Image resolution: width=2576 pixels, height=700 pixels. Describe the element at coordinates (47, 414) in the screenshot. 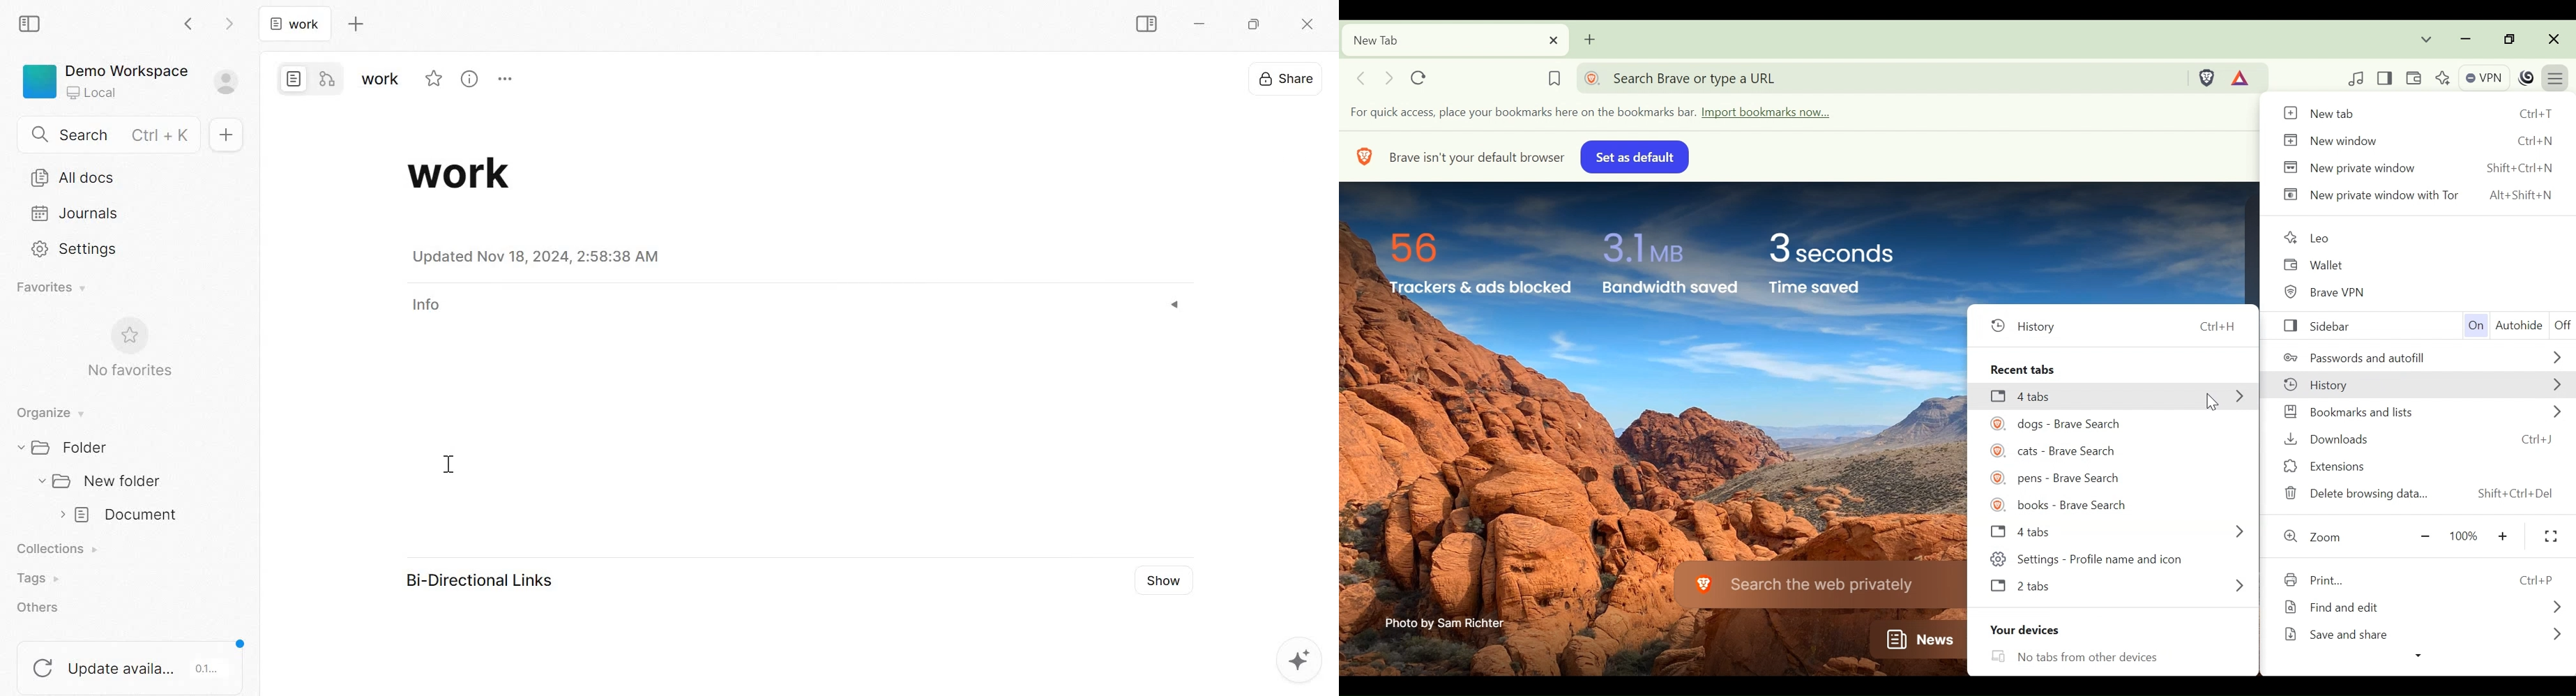

I see `Organize` at that location.